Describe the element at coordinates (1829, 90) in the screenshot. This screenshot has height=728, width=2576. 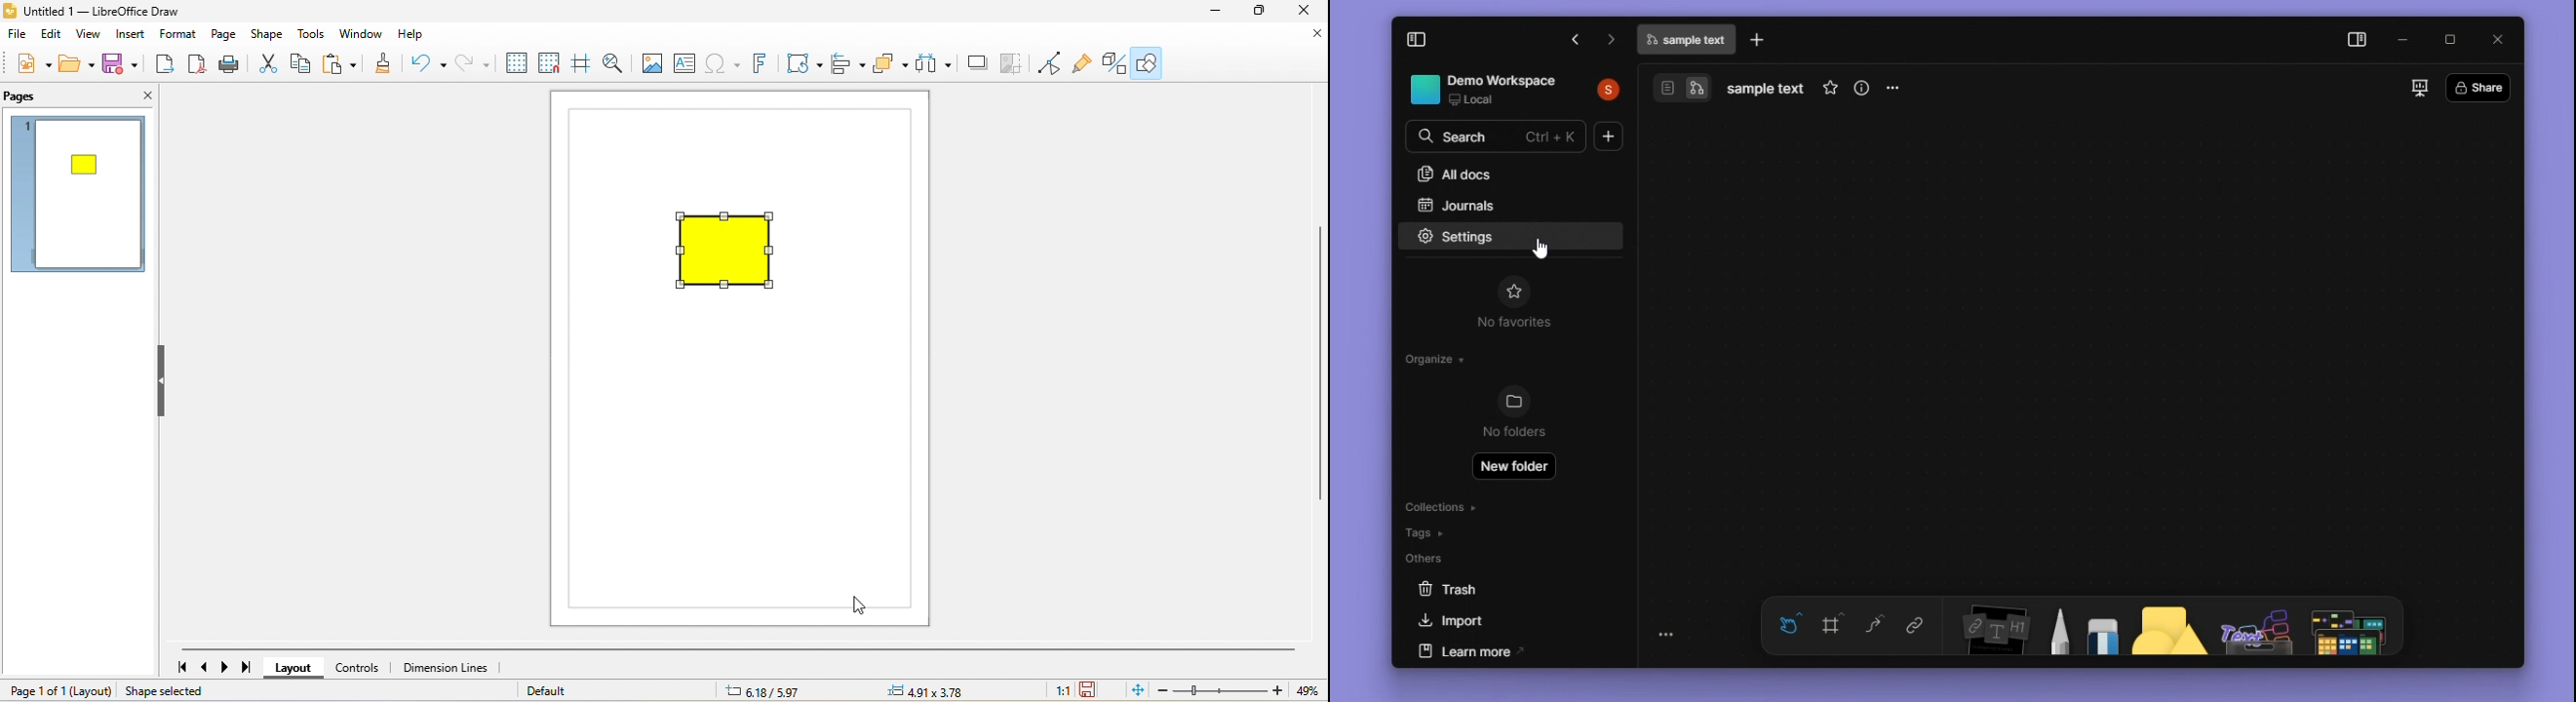
I see `favourite` at that location.